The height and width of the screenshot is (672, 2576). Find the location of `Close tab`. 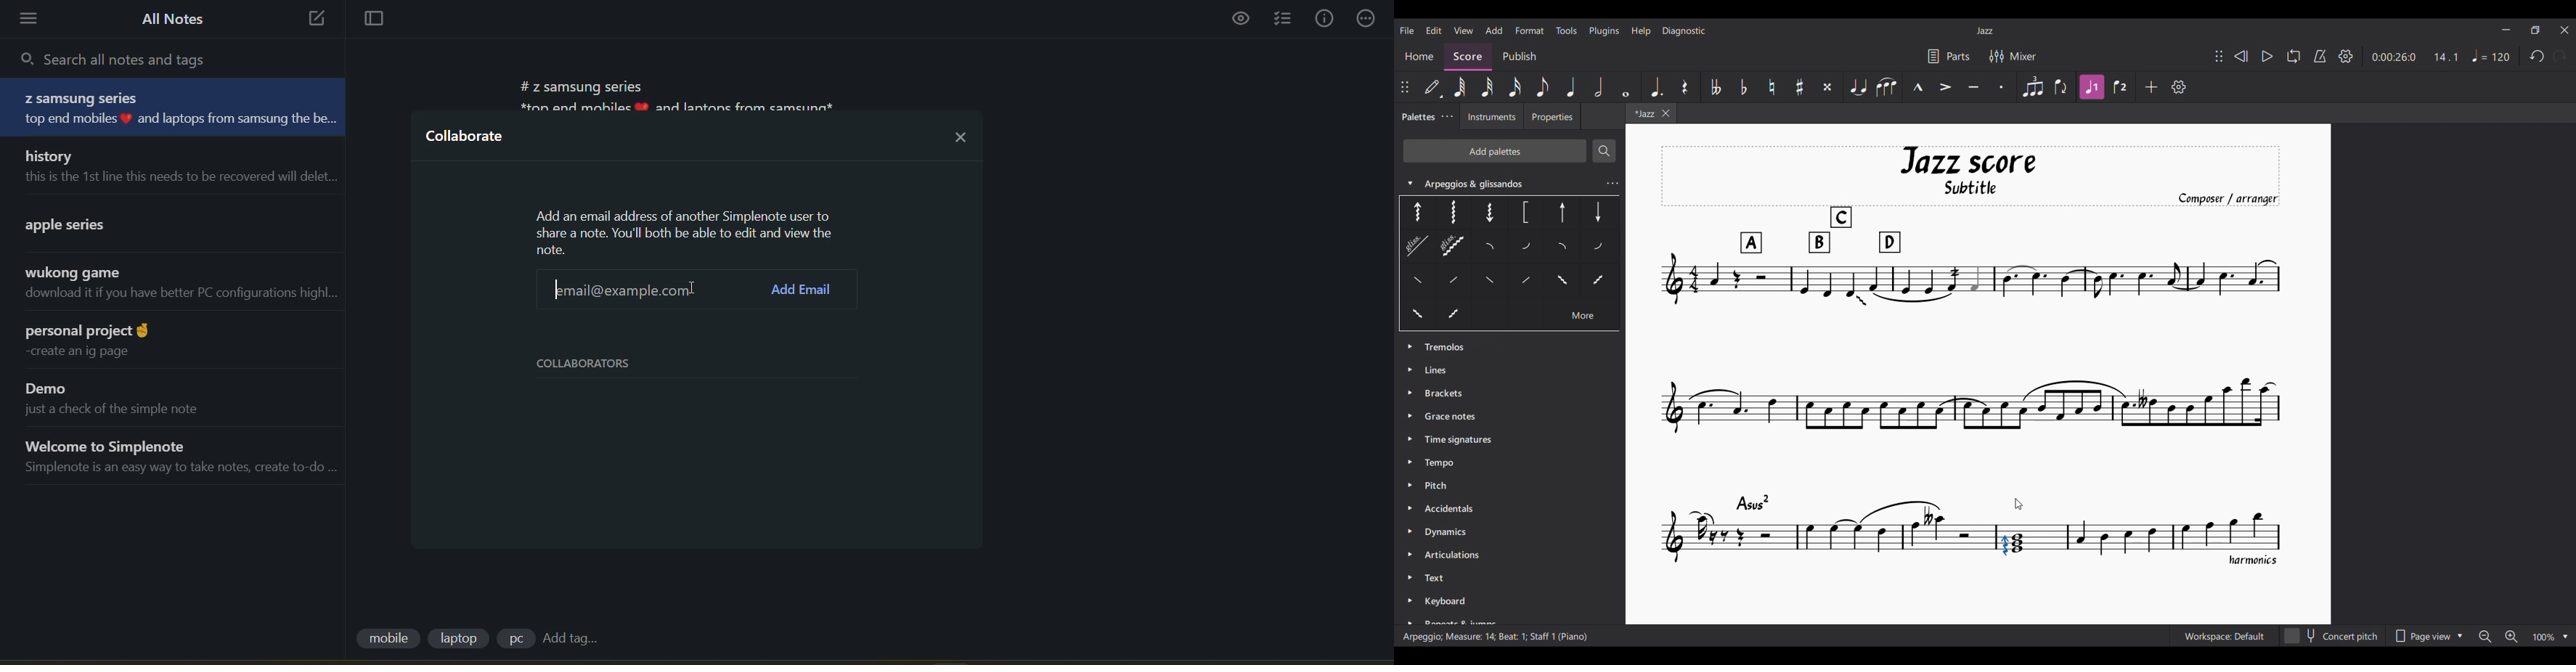

Close tab is located at coordinates (1665, 113).